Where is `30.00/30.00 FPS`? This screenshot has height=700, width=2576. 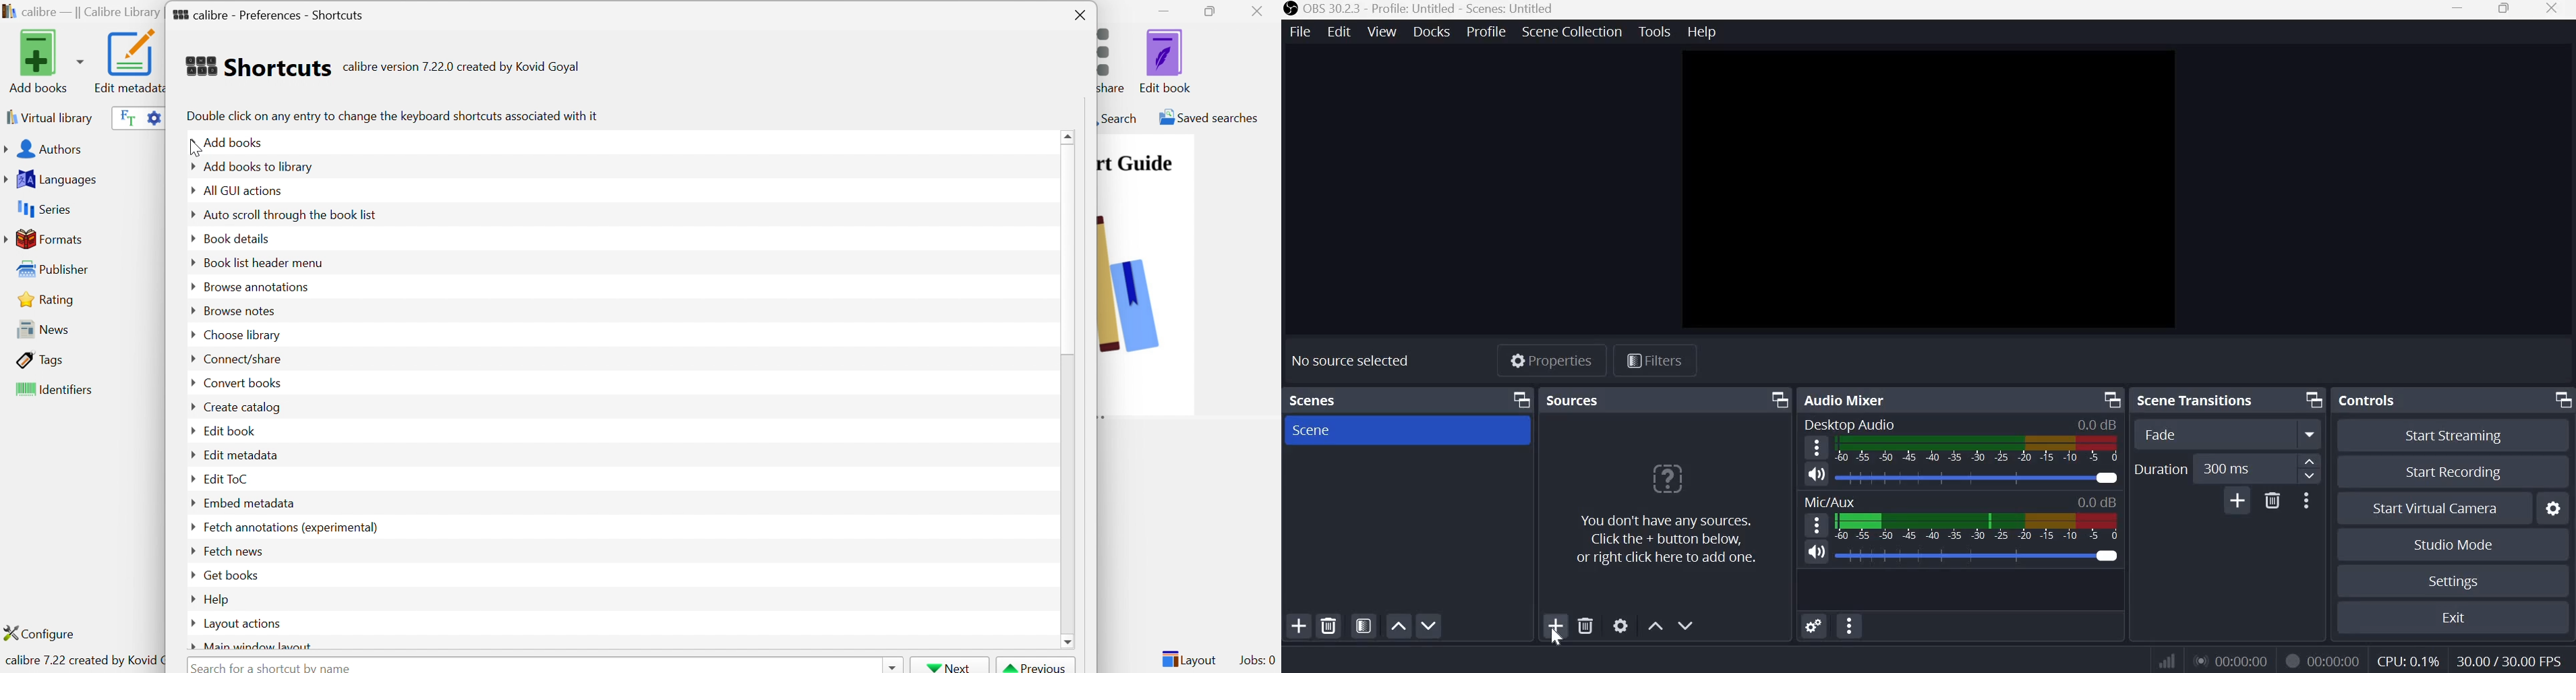
30.00/30.00 FPS is located at coordinates (2507, 660).